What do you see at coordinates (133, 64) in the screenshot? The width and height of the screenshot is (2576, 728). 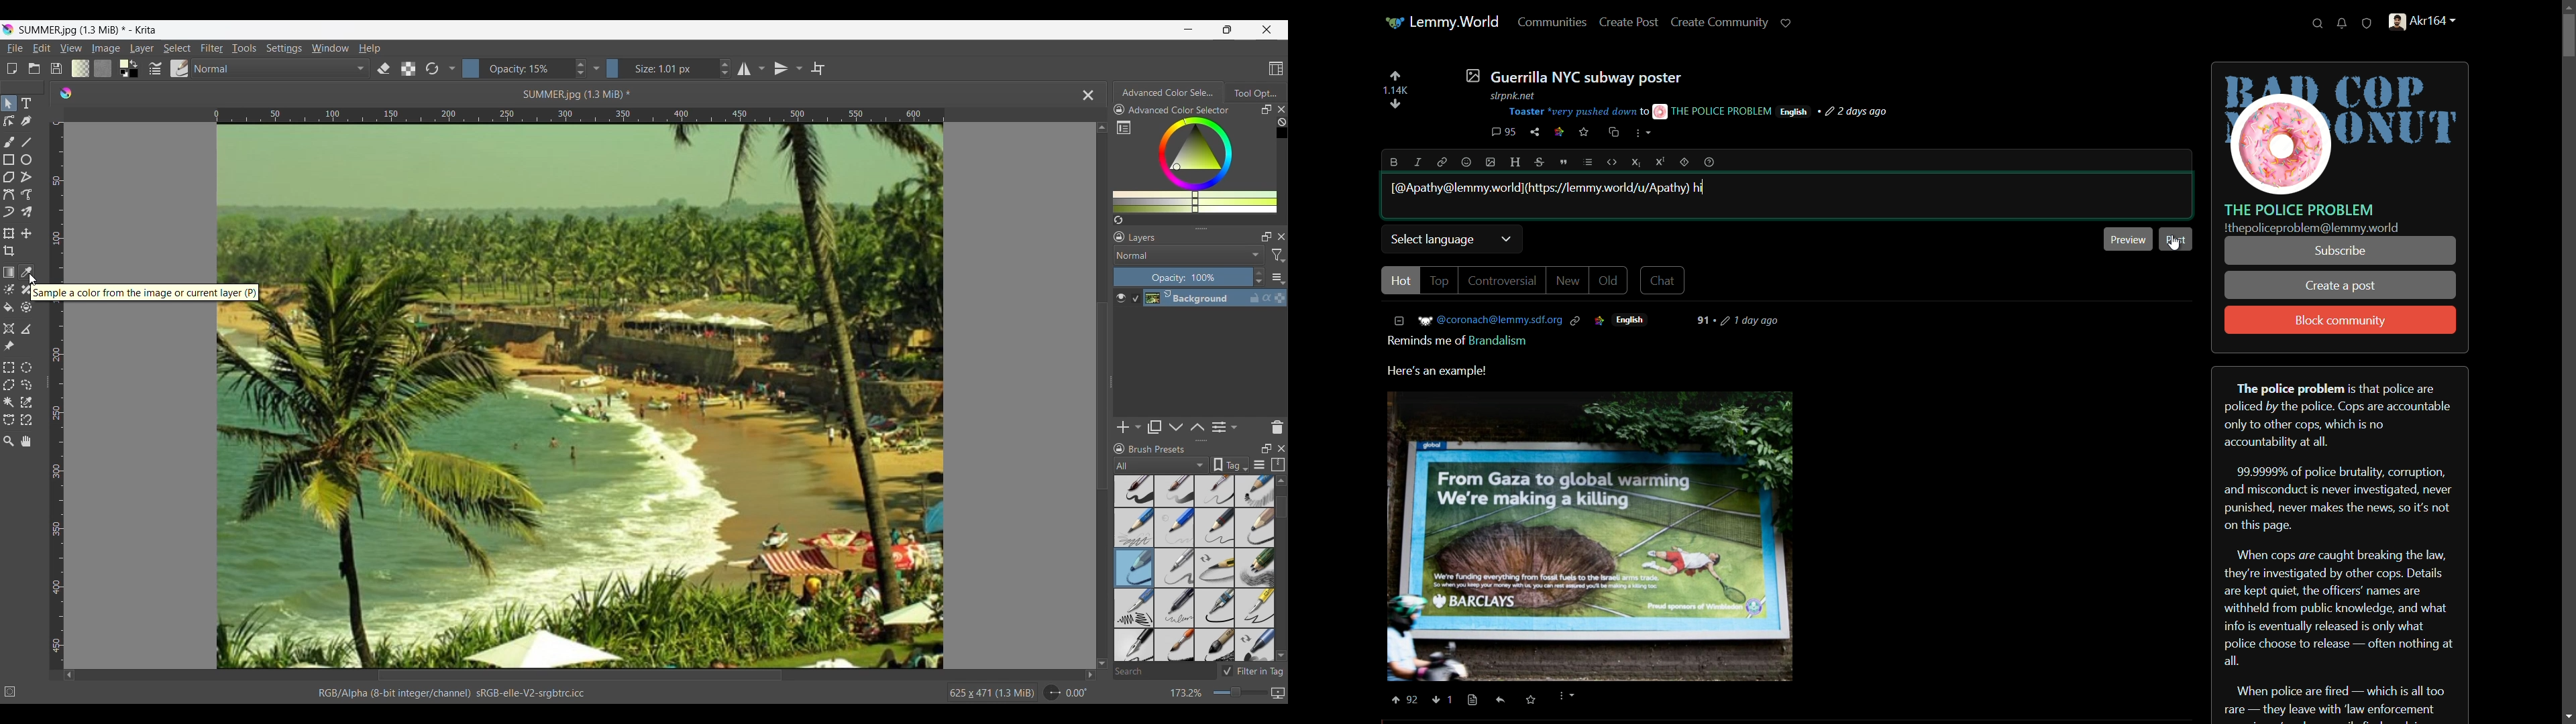 I see `Swap color` at bounding box center [133, 64].